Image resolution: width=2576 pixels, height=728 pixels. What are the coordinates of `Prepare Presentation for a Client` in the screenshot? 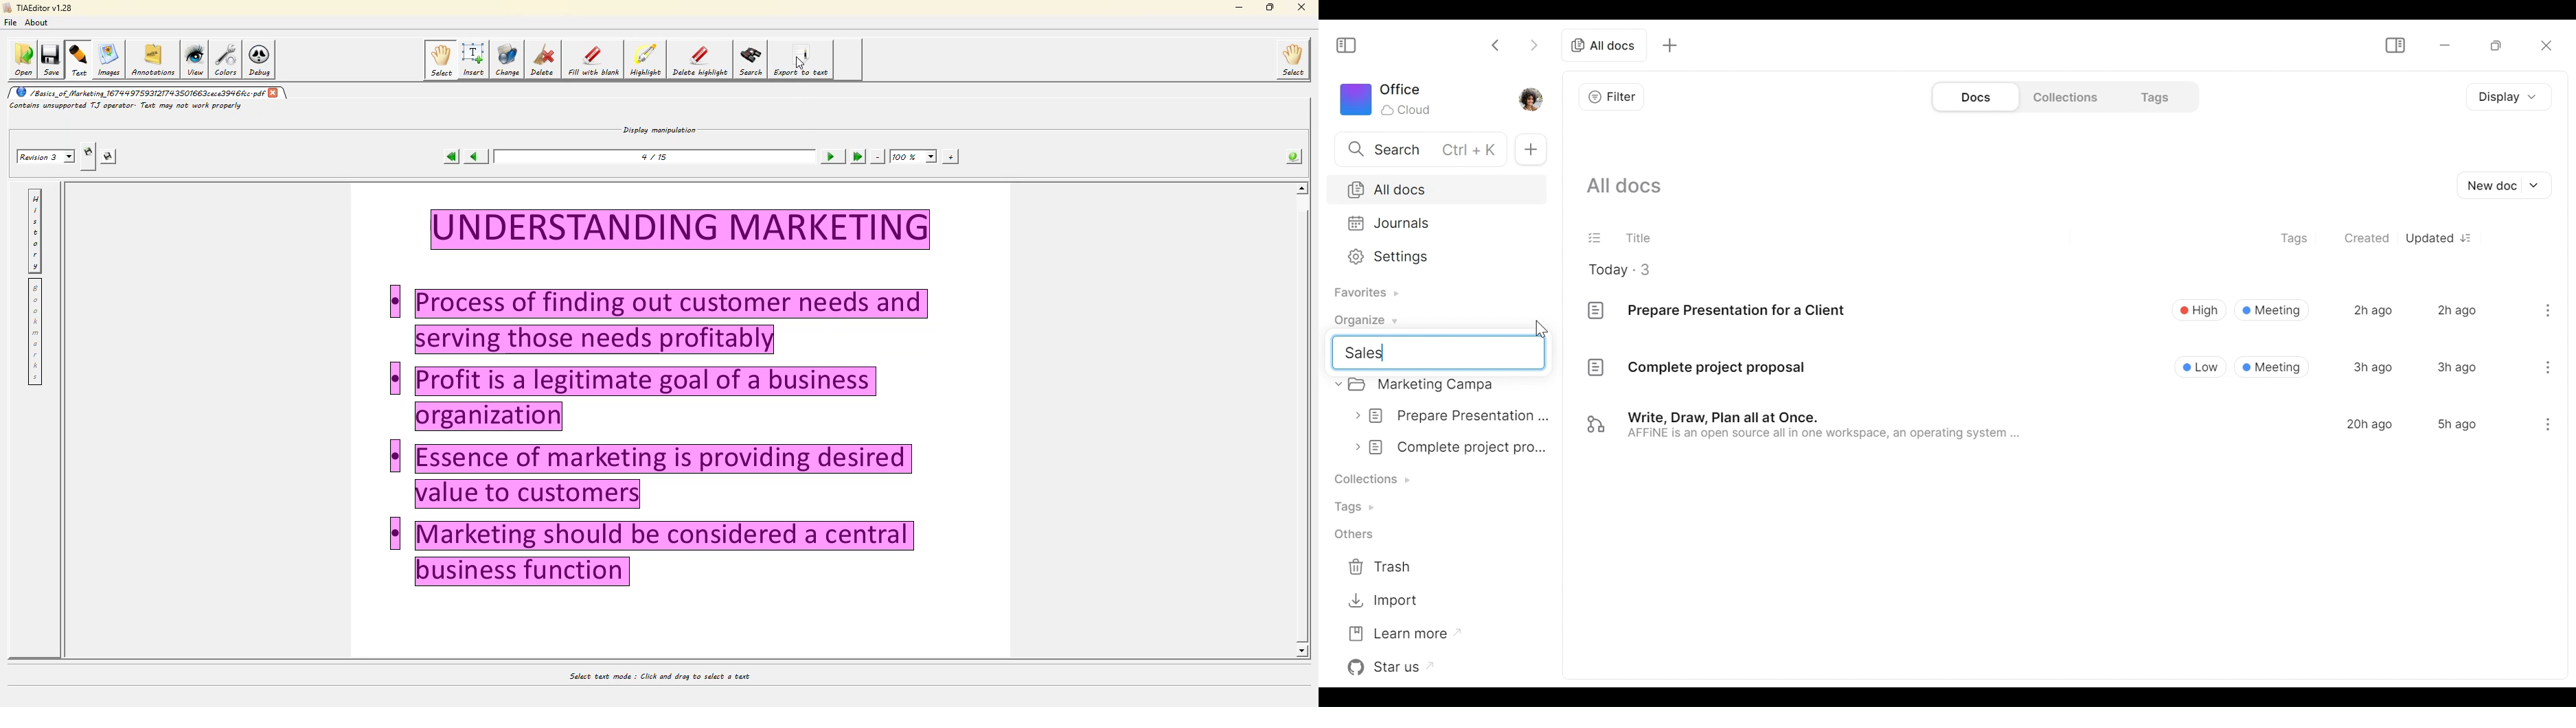 It's located at (1721, 308).